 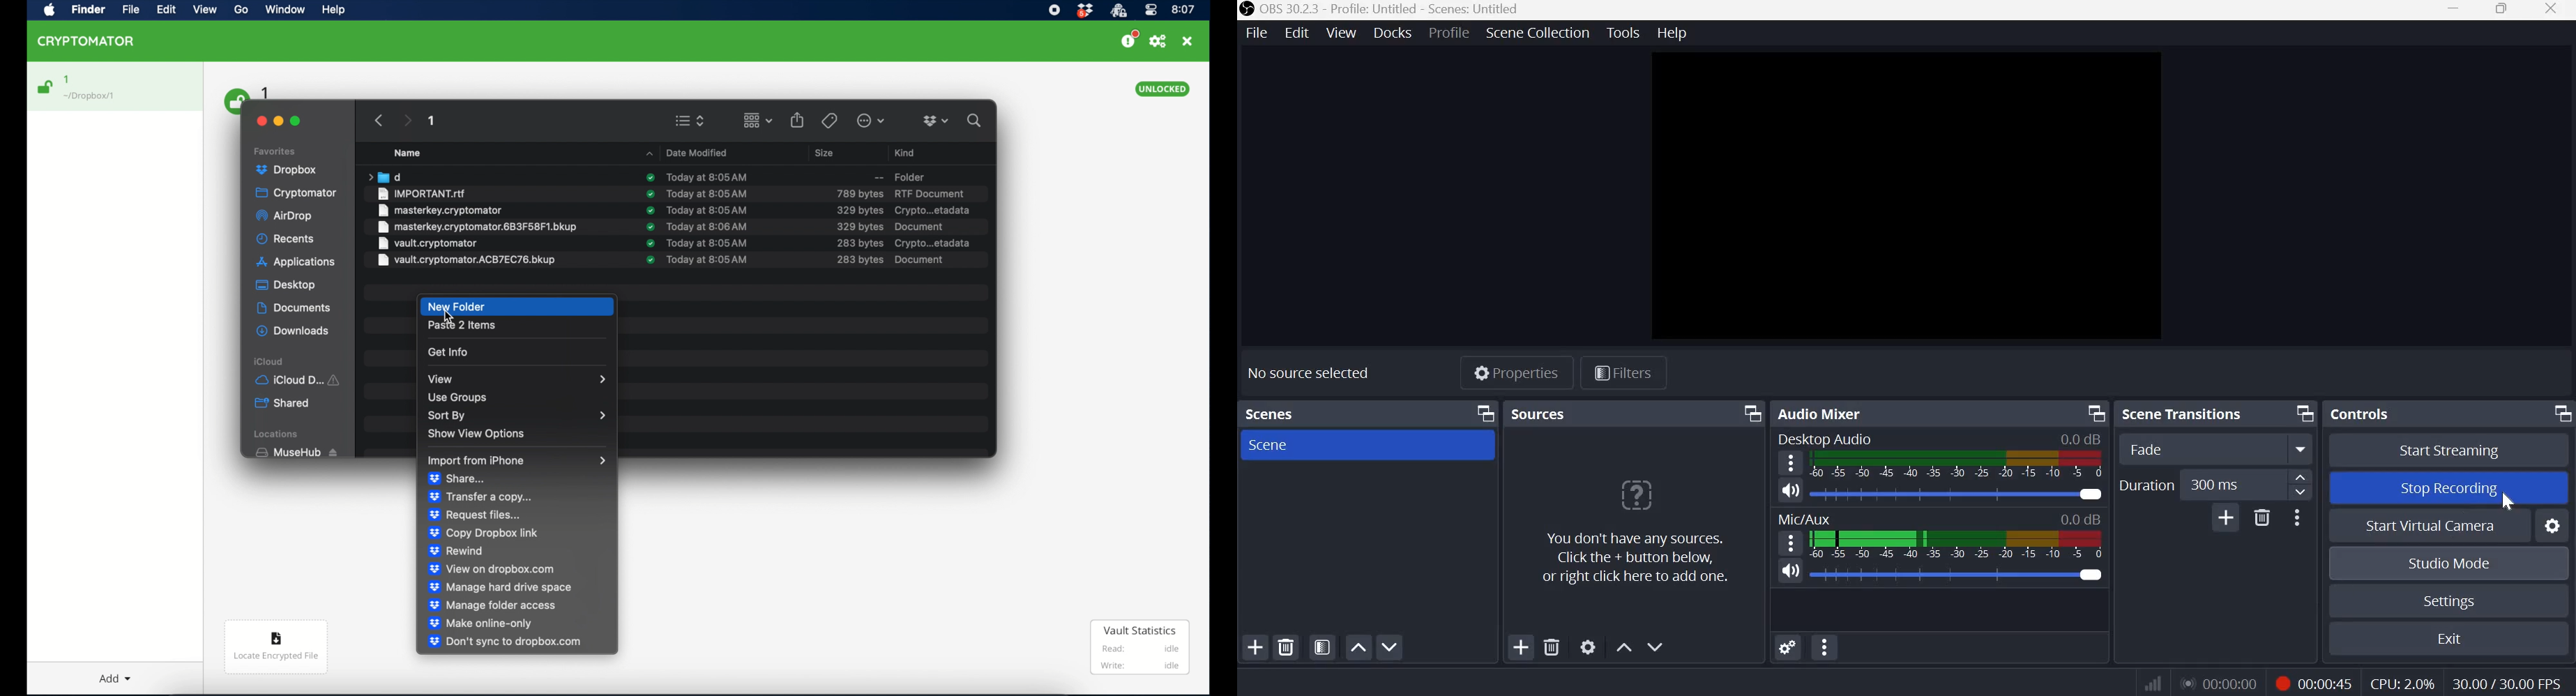 What do you see at coordinates (1393, 33) in the screenshot?
I see `Docks` at bounding box center [1393, 33].